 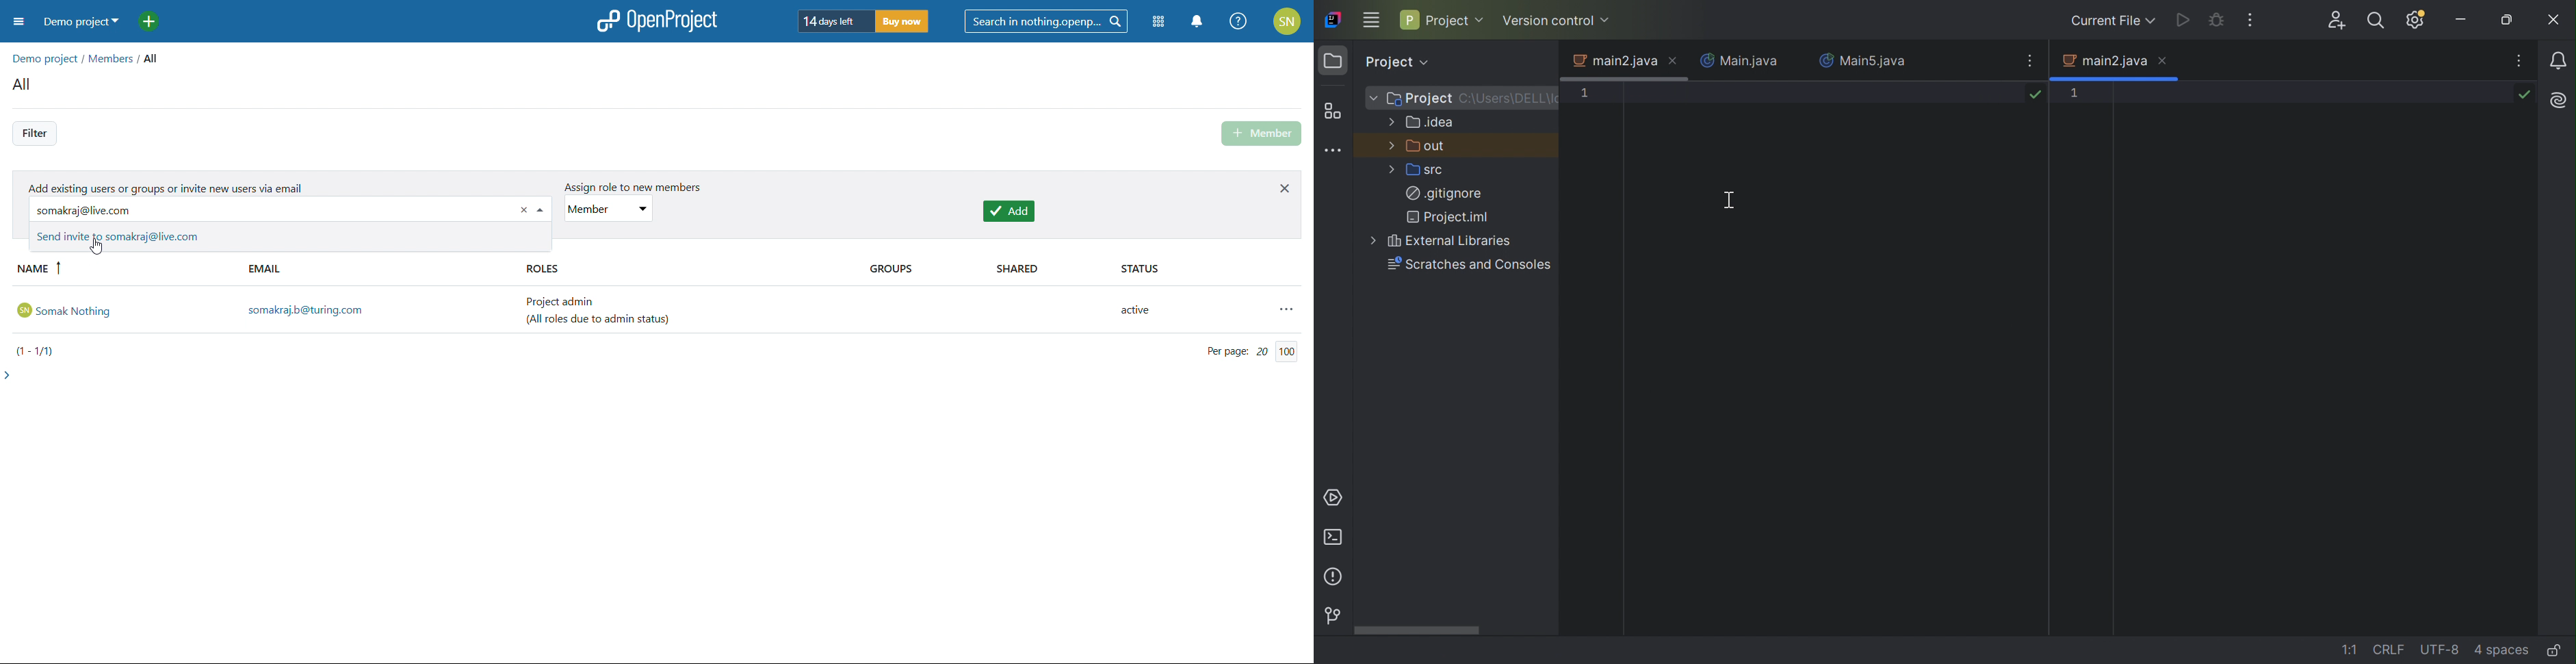 I want to click on filter, so click(x=34, y=133).